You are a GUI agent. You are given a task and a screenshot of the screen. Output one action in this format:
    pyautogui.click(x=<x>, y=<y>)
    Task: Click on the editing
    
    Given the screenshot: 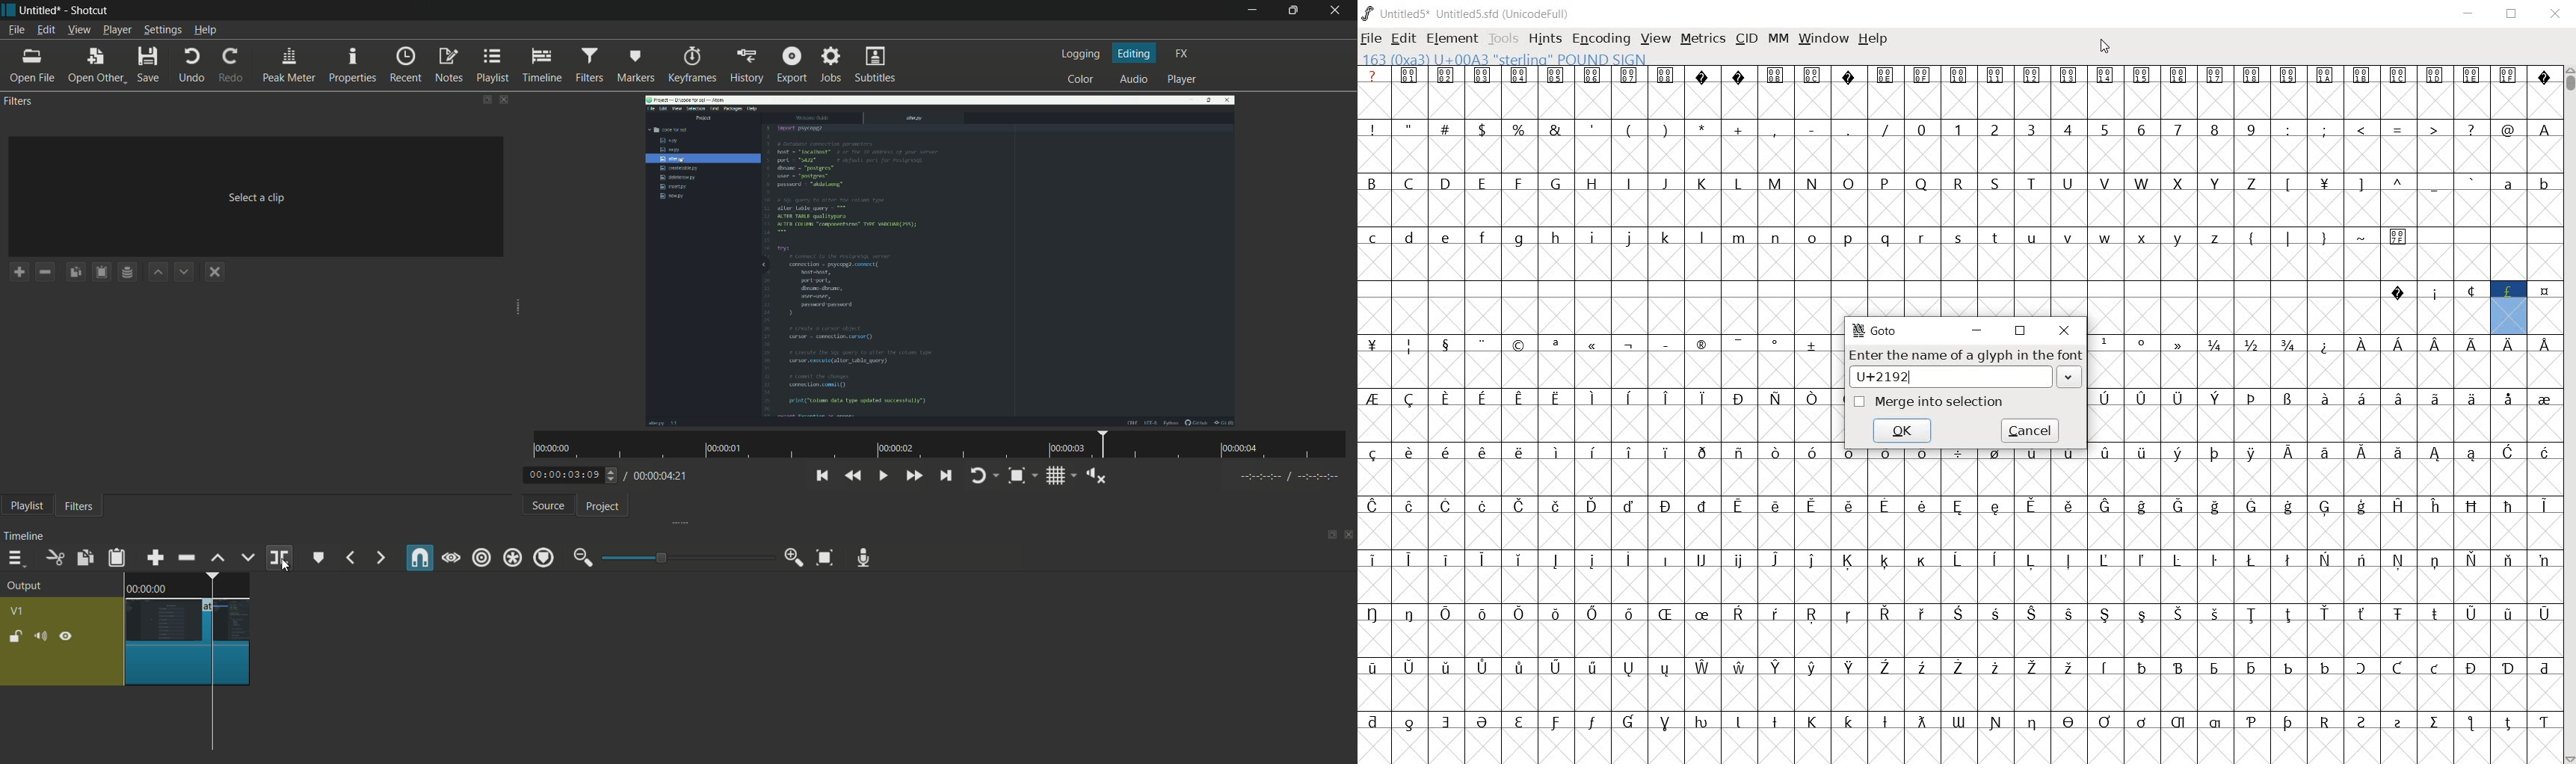 What is the action you would take?
    pyautogui.click(x=1135, y=53)
    